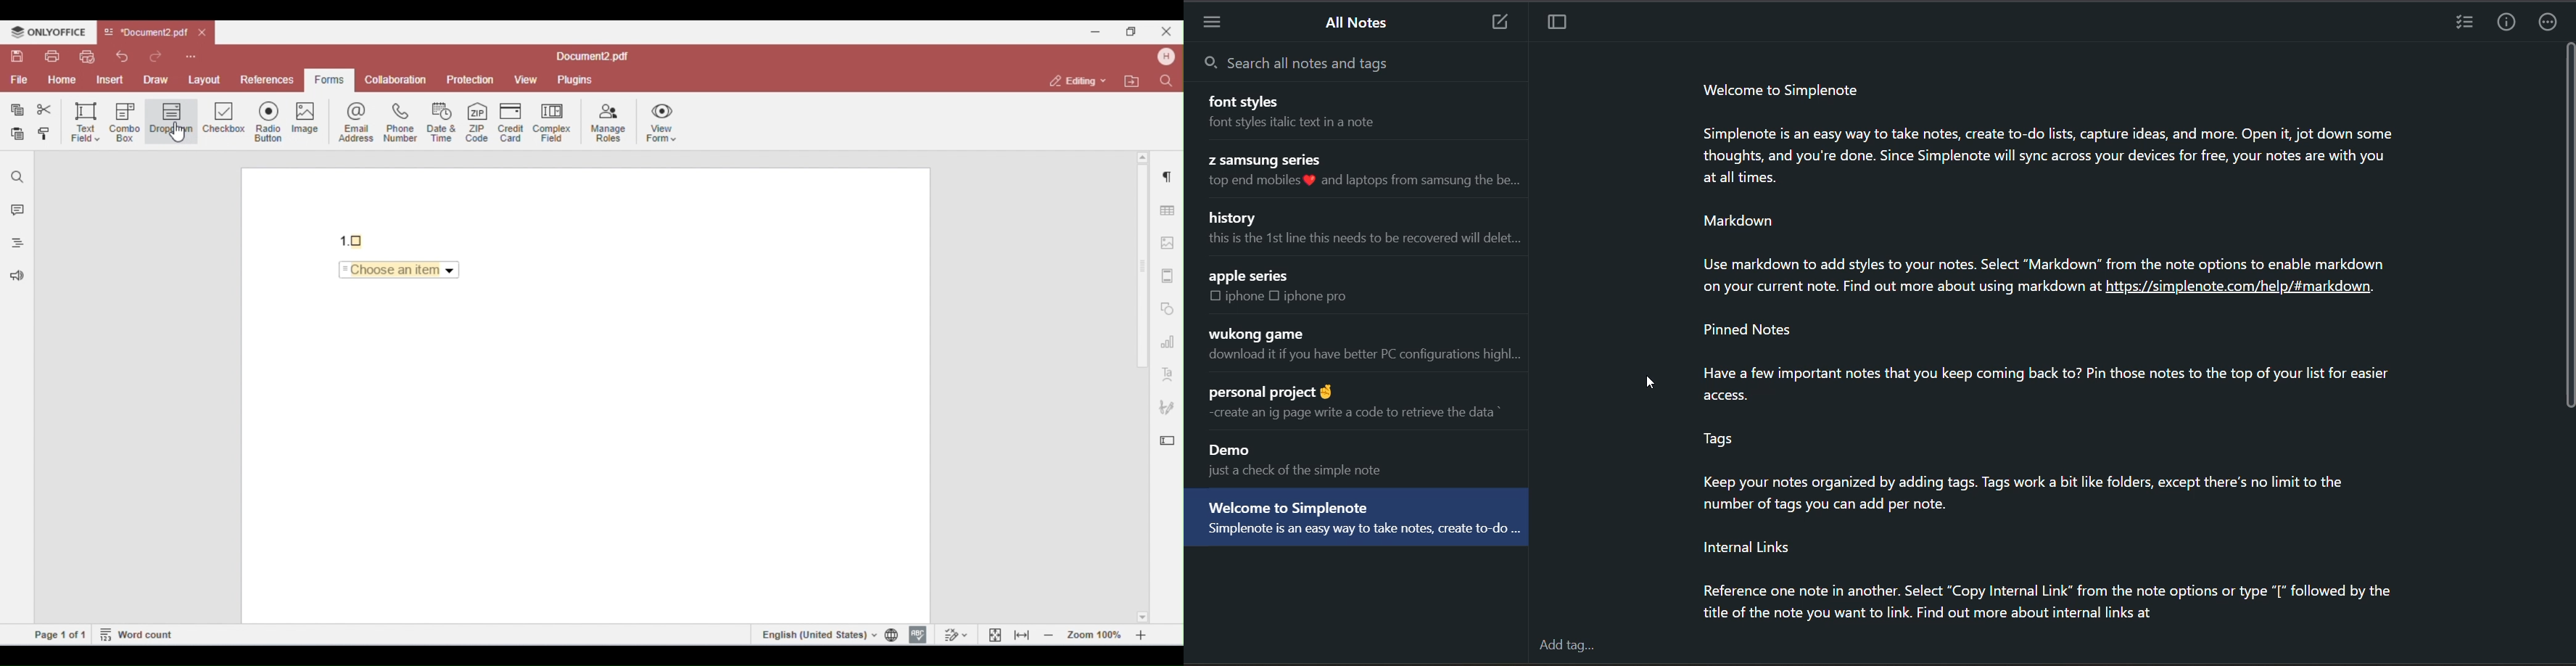  Describe the element at coordinates (1361, 361) in the screenshot. I see `download it if you have better PC configurations highl...` at that location.